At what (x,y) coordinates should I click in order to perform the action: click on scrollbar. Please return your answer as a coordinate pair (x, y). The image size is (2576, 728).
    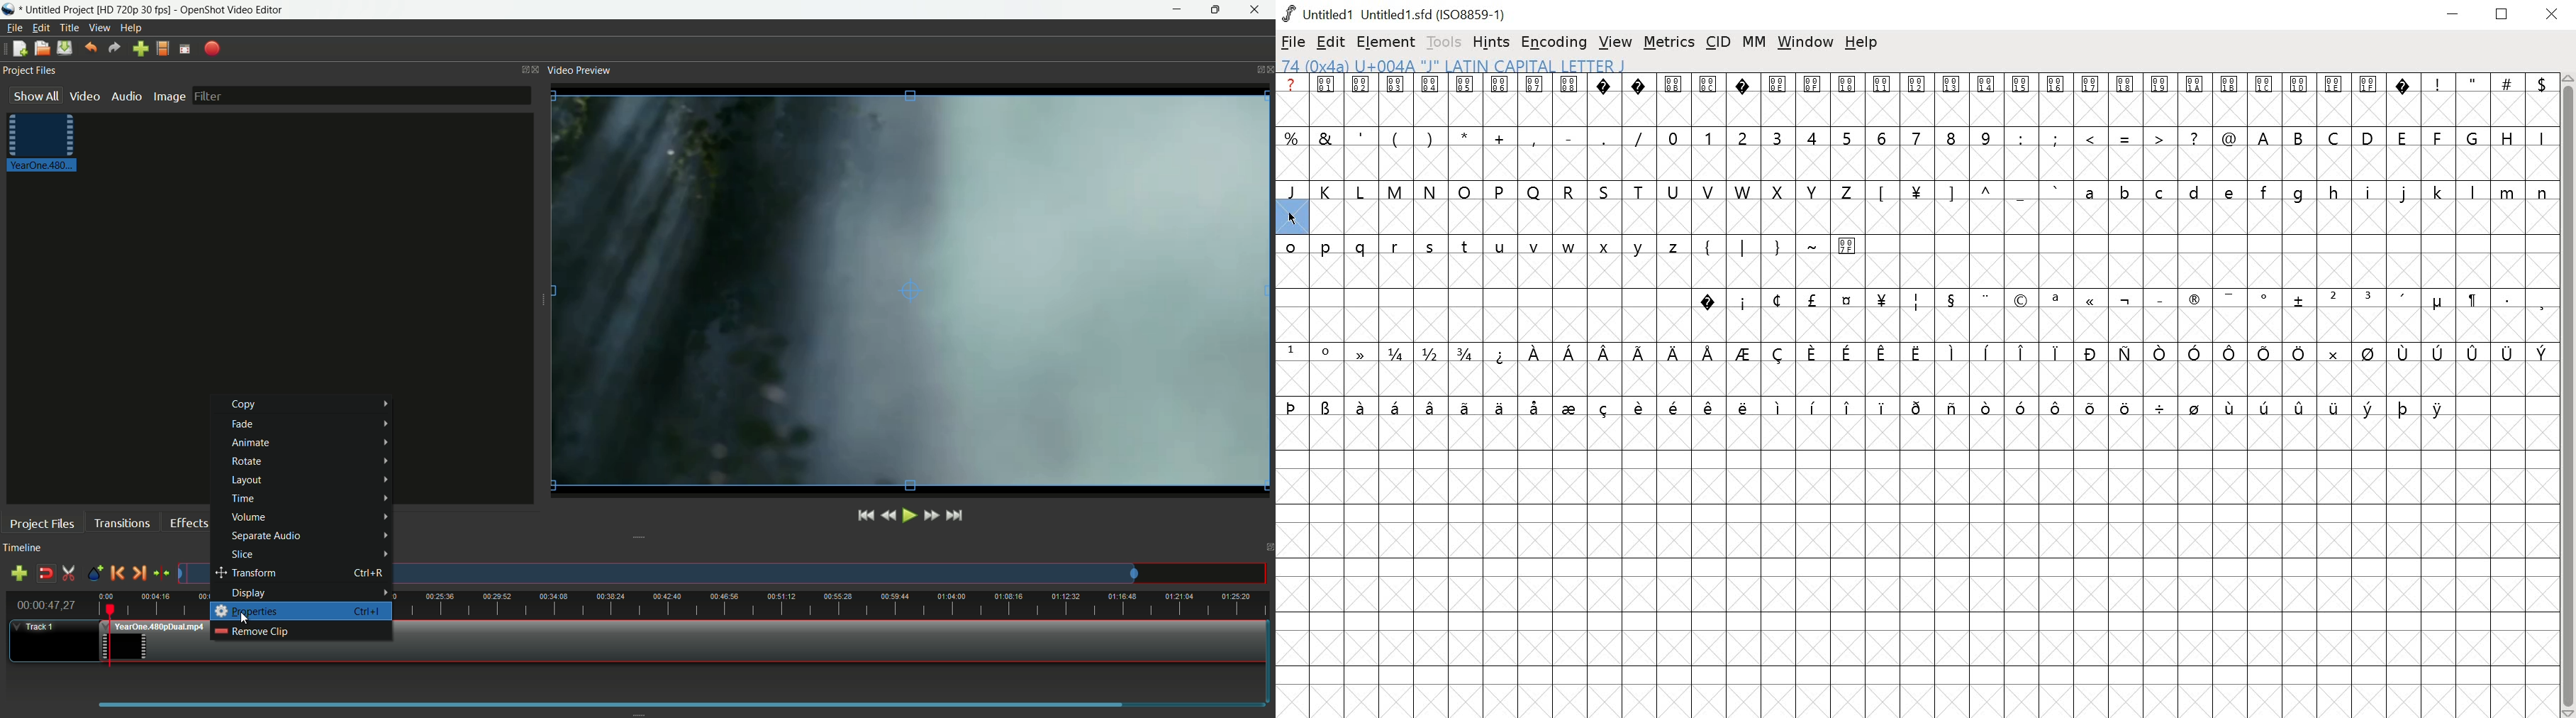
    Looking at the image, I should click on (2568, 396).